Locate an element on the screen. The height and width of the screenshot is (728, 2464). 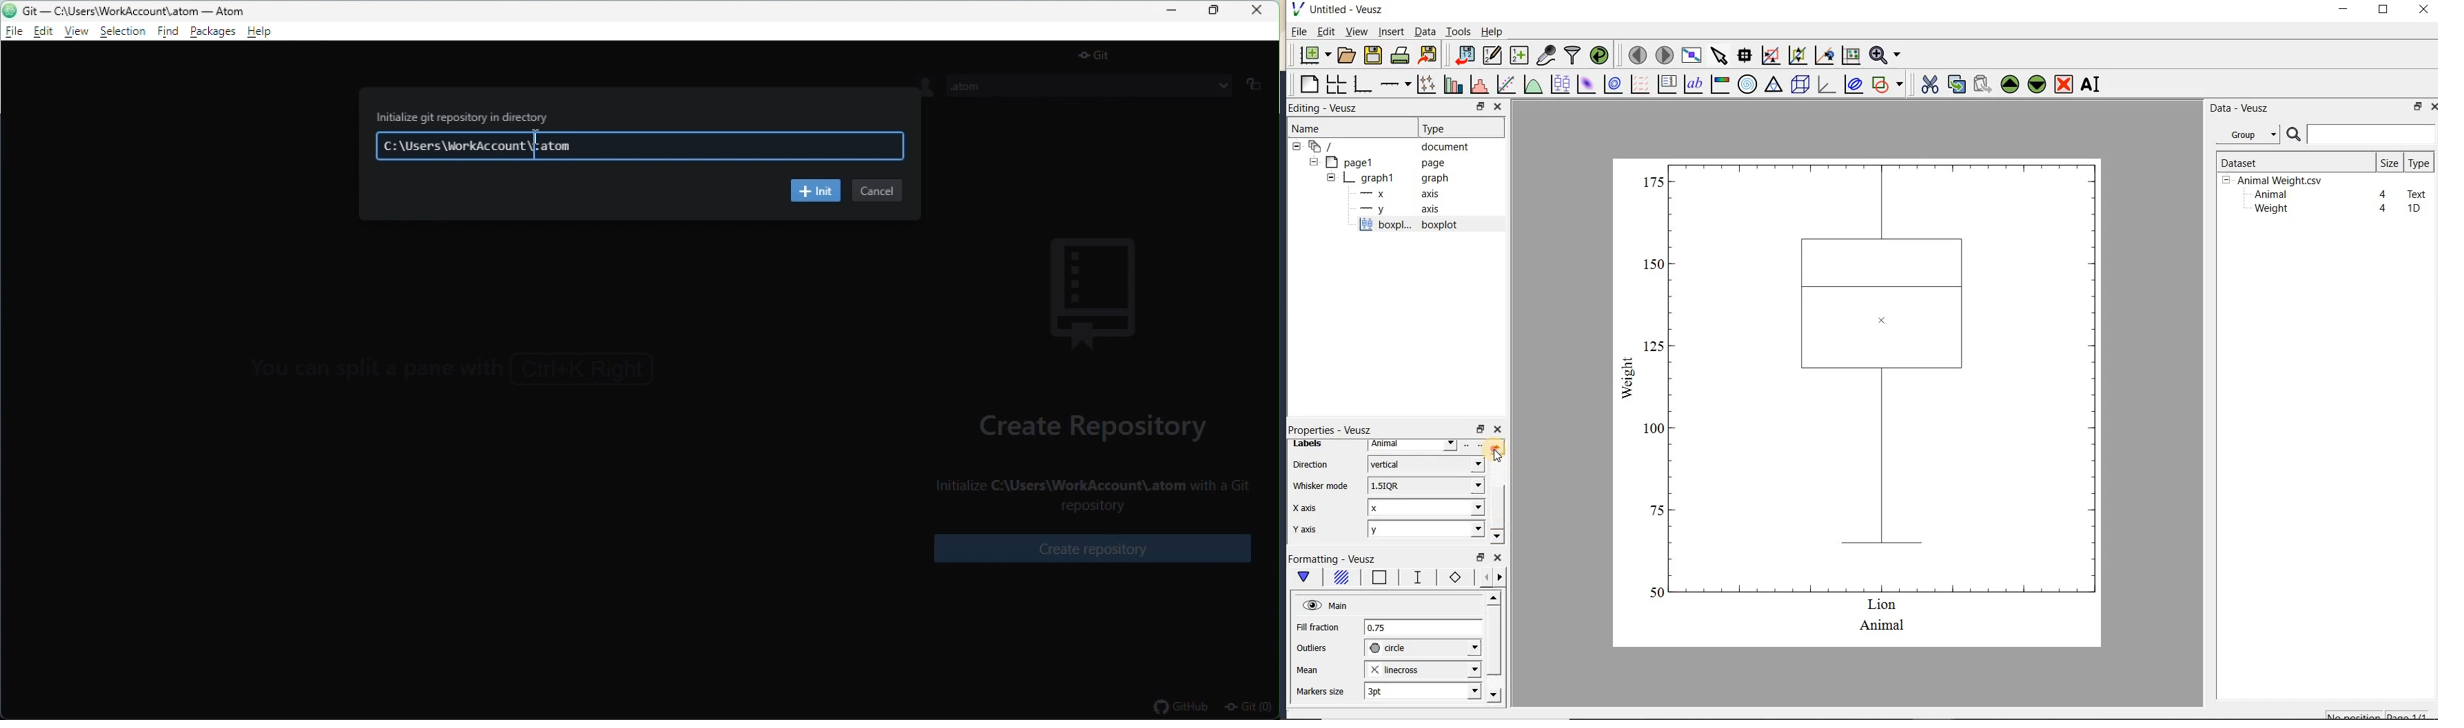
document is located at coordinates (1385, 147).